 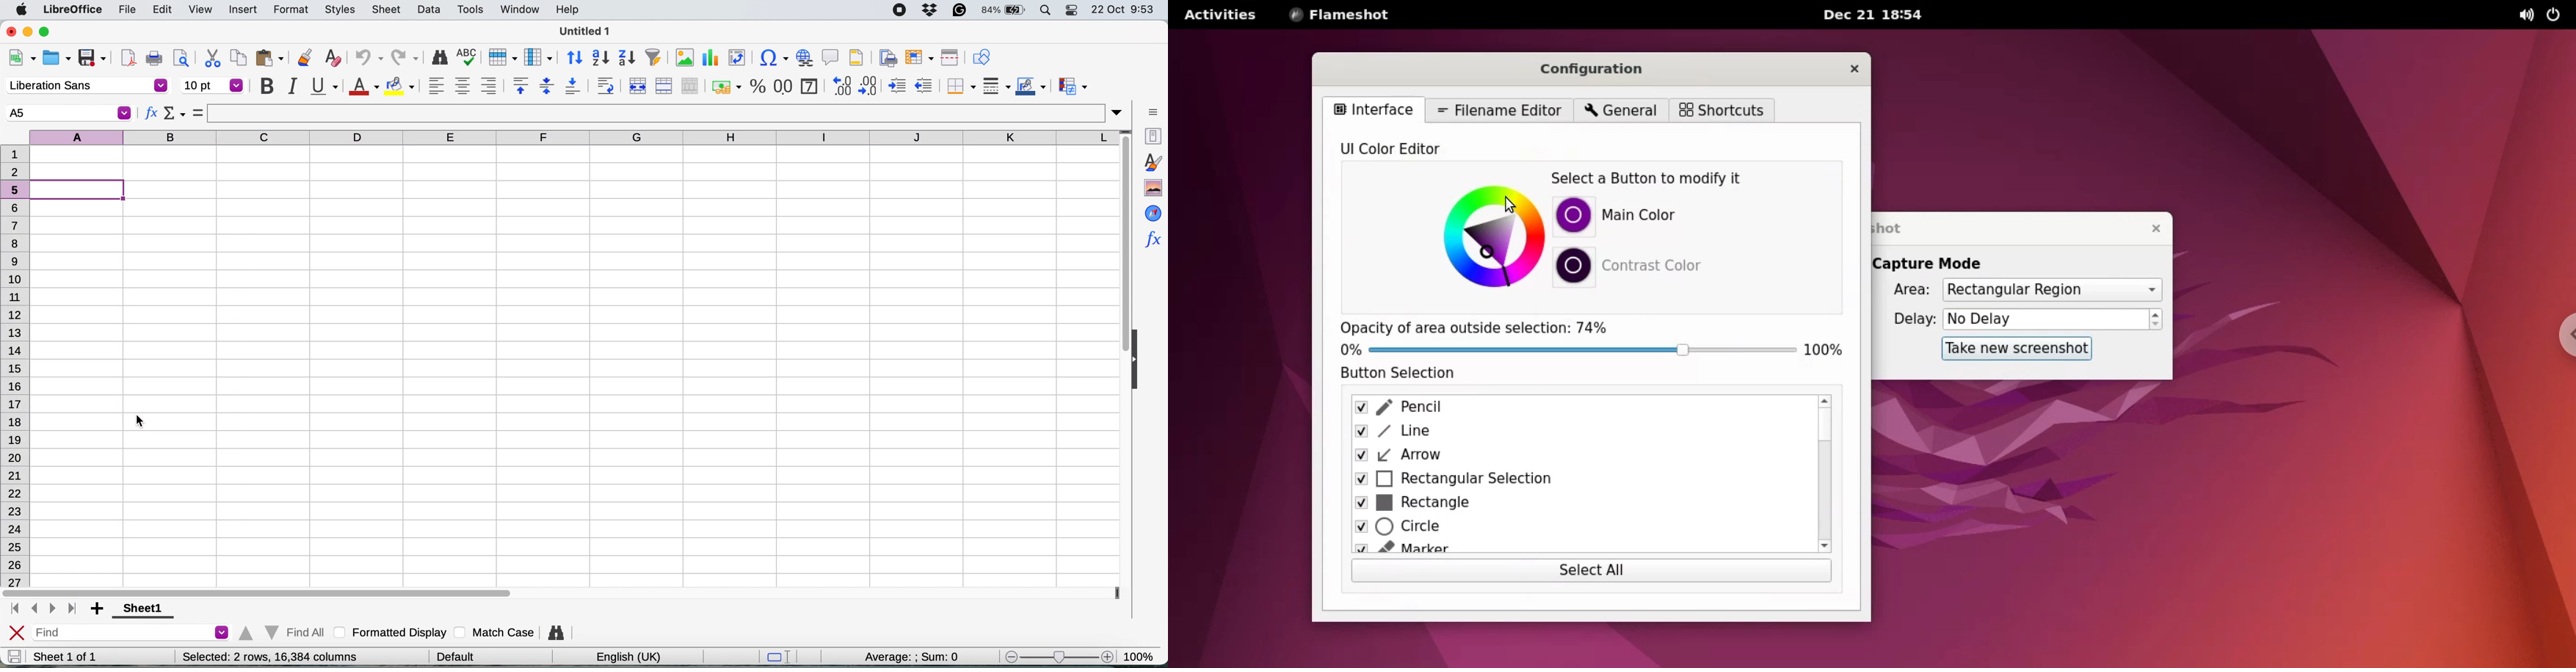 I want to click on control center, so click(x=1074, y=10).